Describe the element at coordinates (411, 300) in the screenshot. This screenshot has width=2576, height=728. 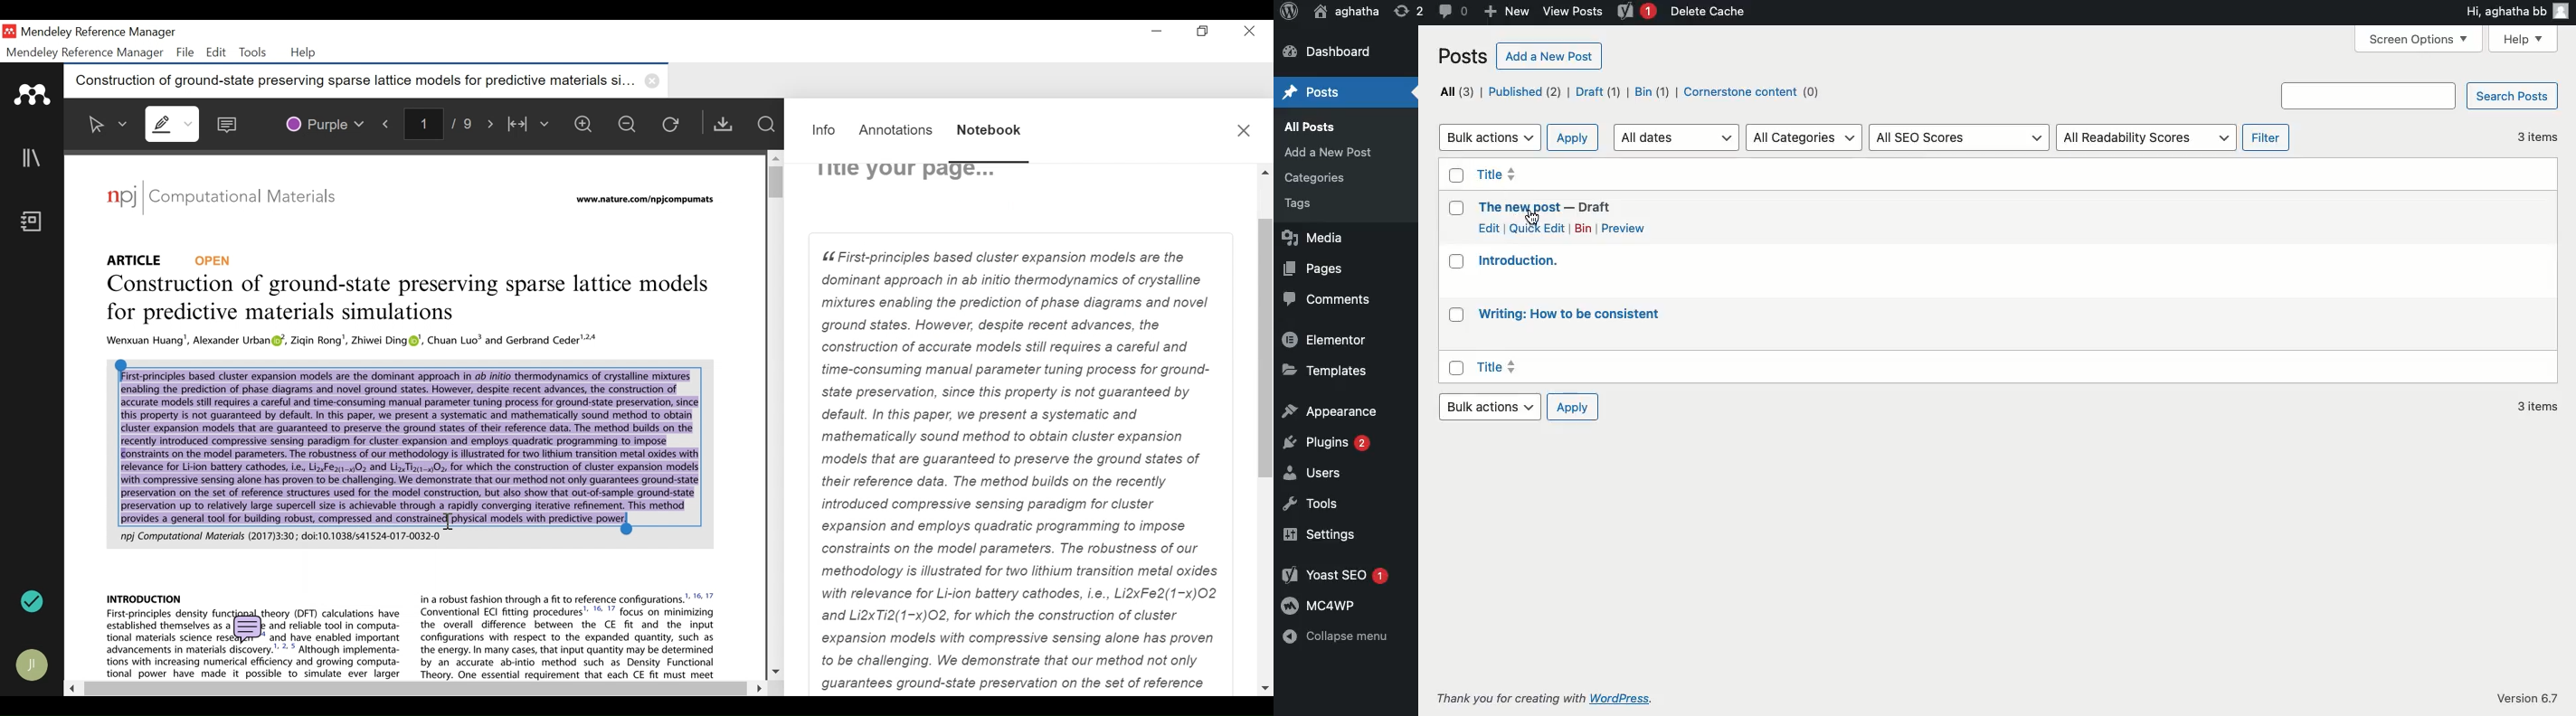
I see `Title` at that location.